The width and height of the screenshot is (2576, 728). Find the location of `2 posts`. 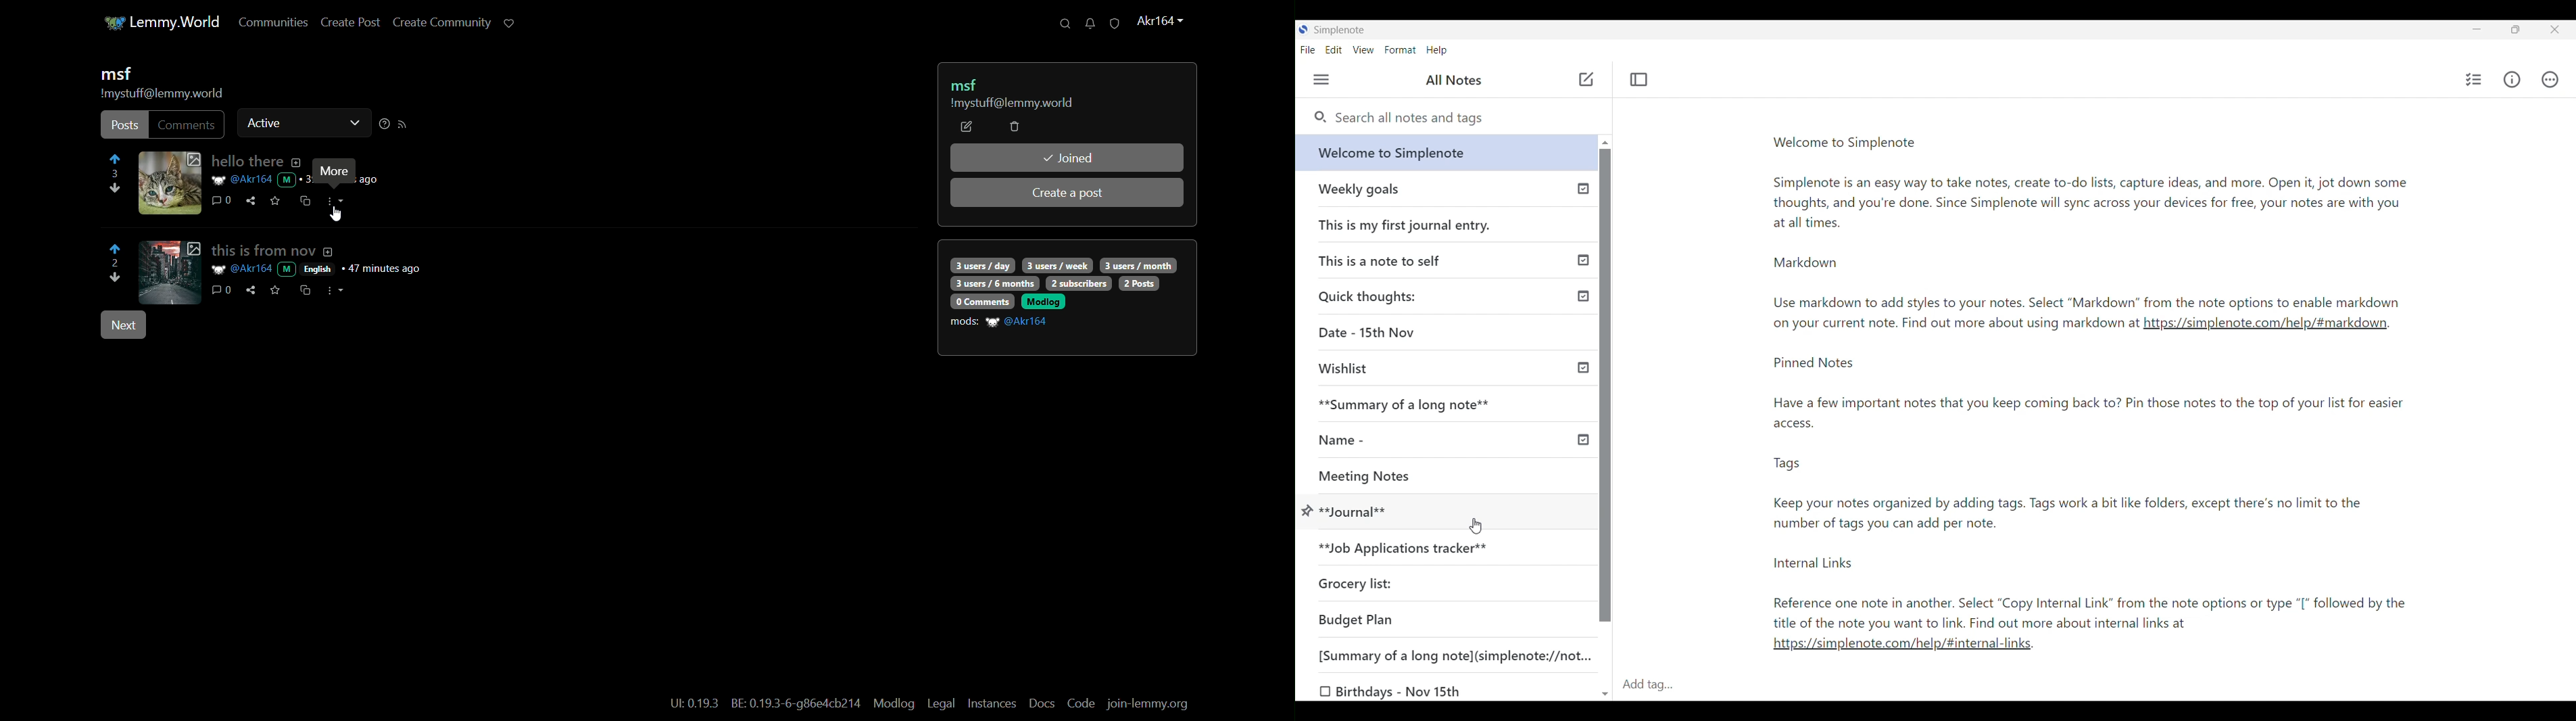

2 posts is located at coordinates (1140, 283).